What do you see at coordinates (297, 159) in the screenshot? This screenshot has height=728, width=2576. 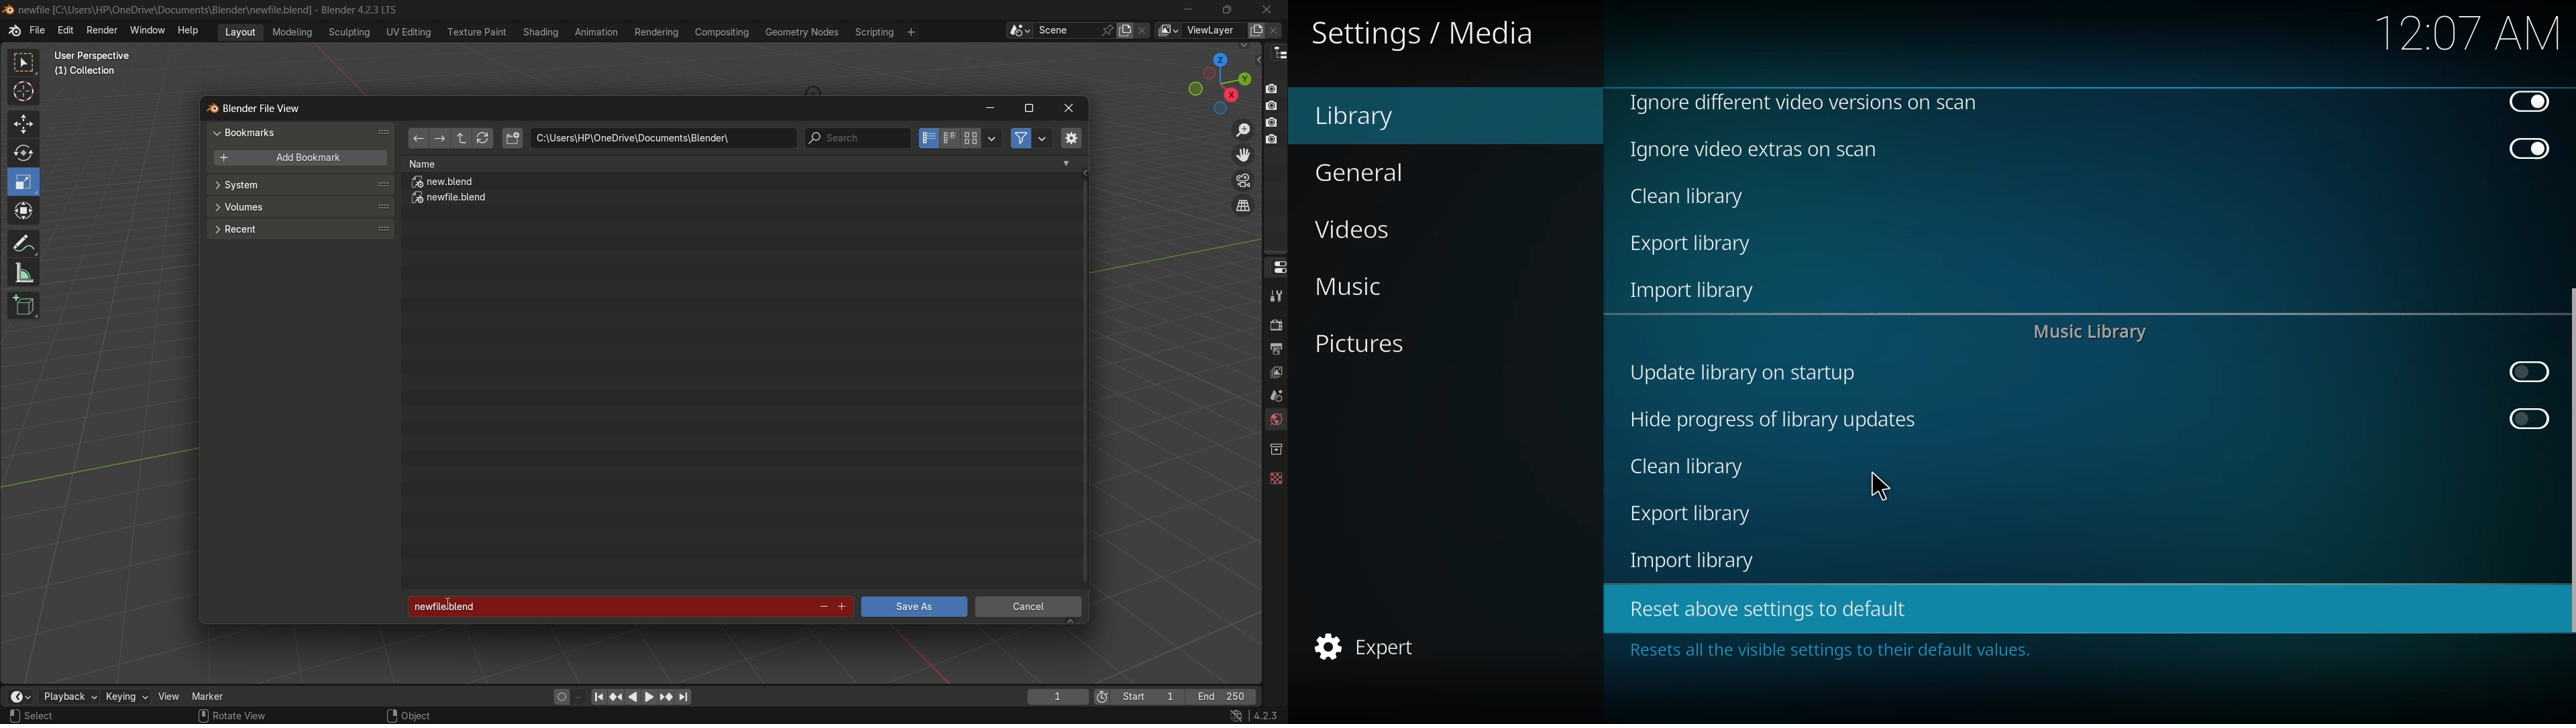 I see `add bookmark` at bounding box center [297, 159].